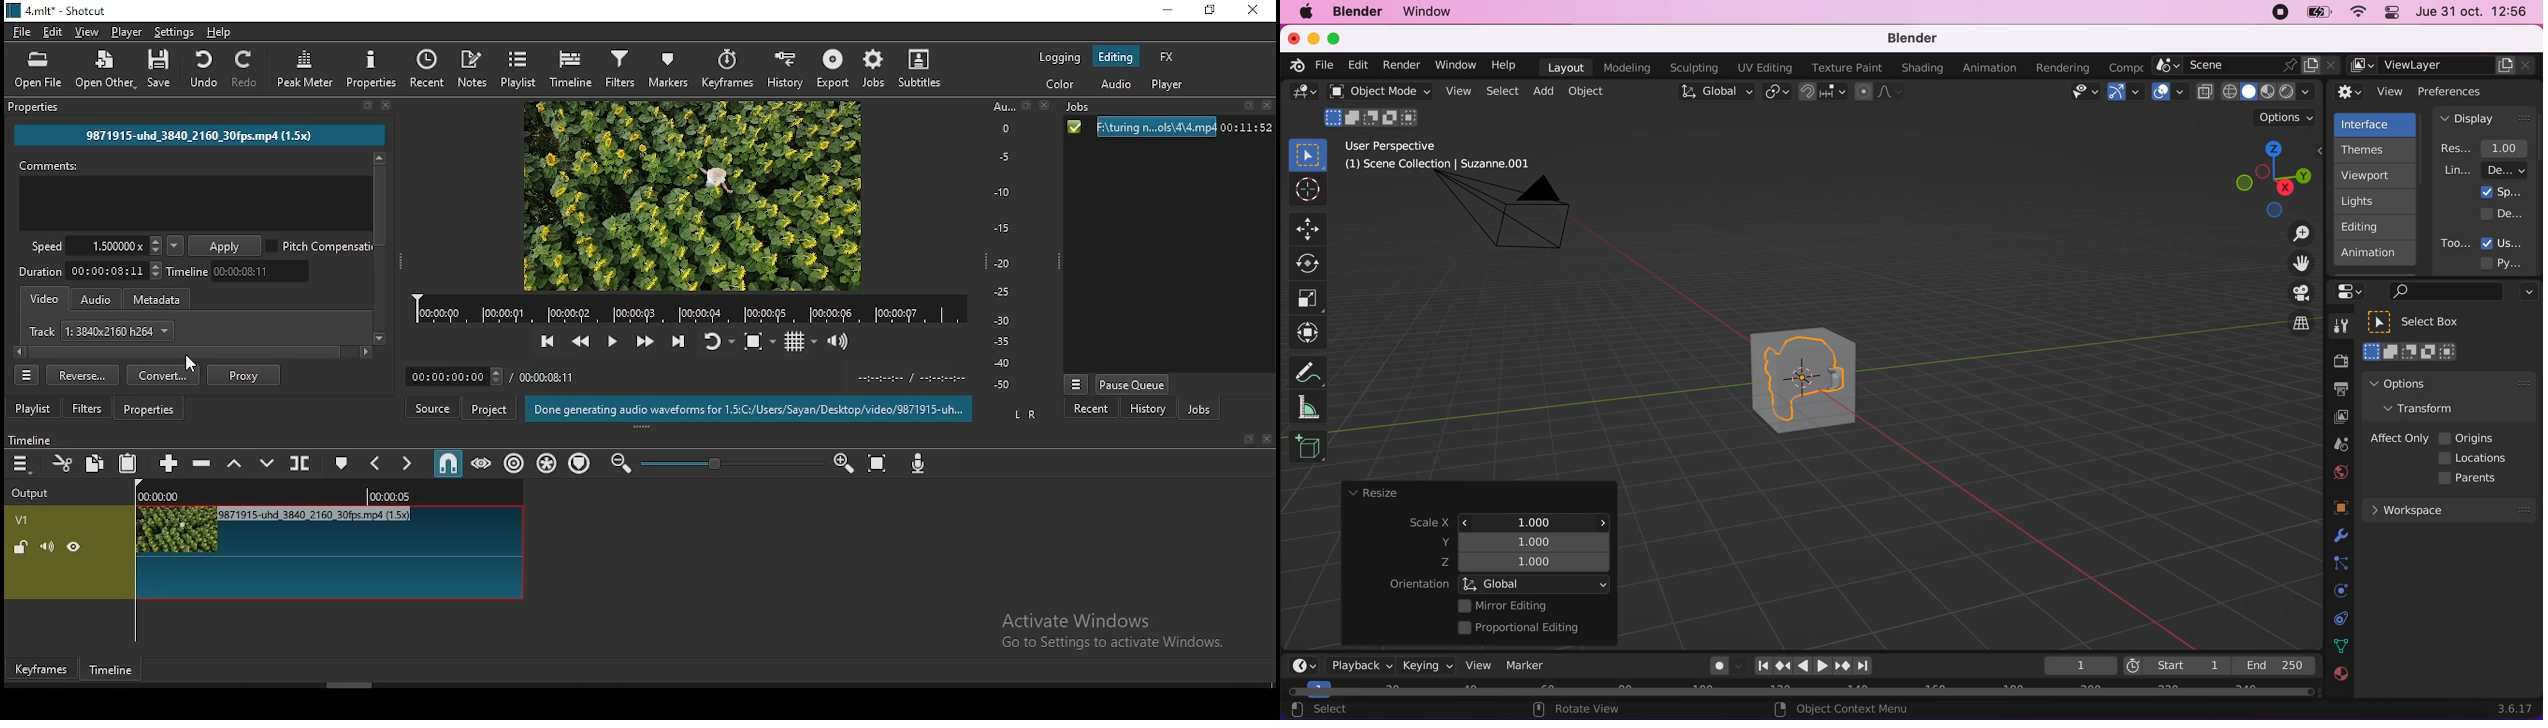 The image size is (2548, 728). I want to click on audio, so click(1115, 87).